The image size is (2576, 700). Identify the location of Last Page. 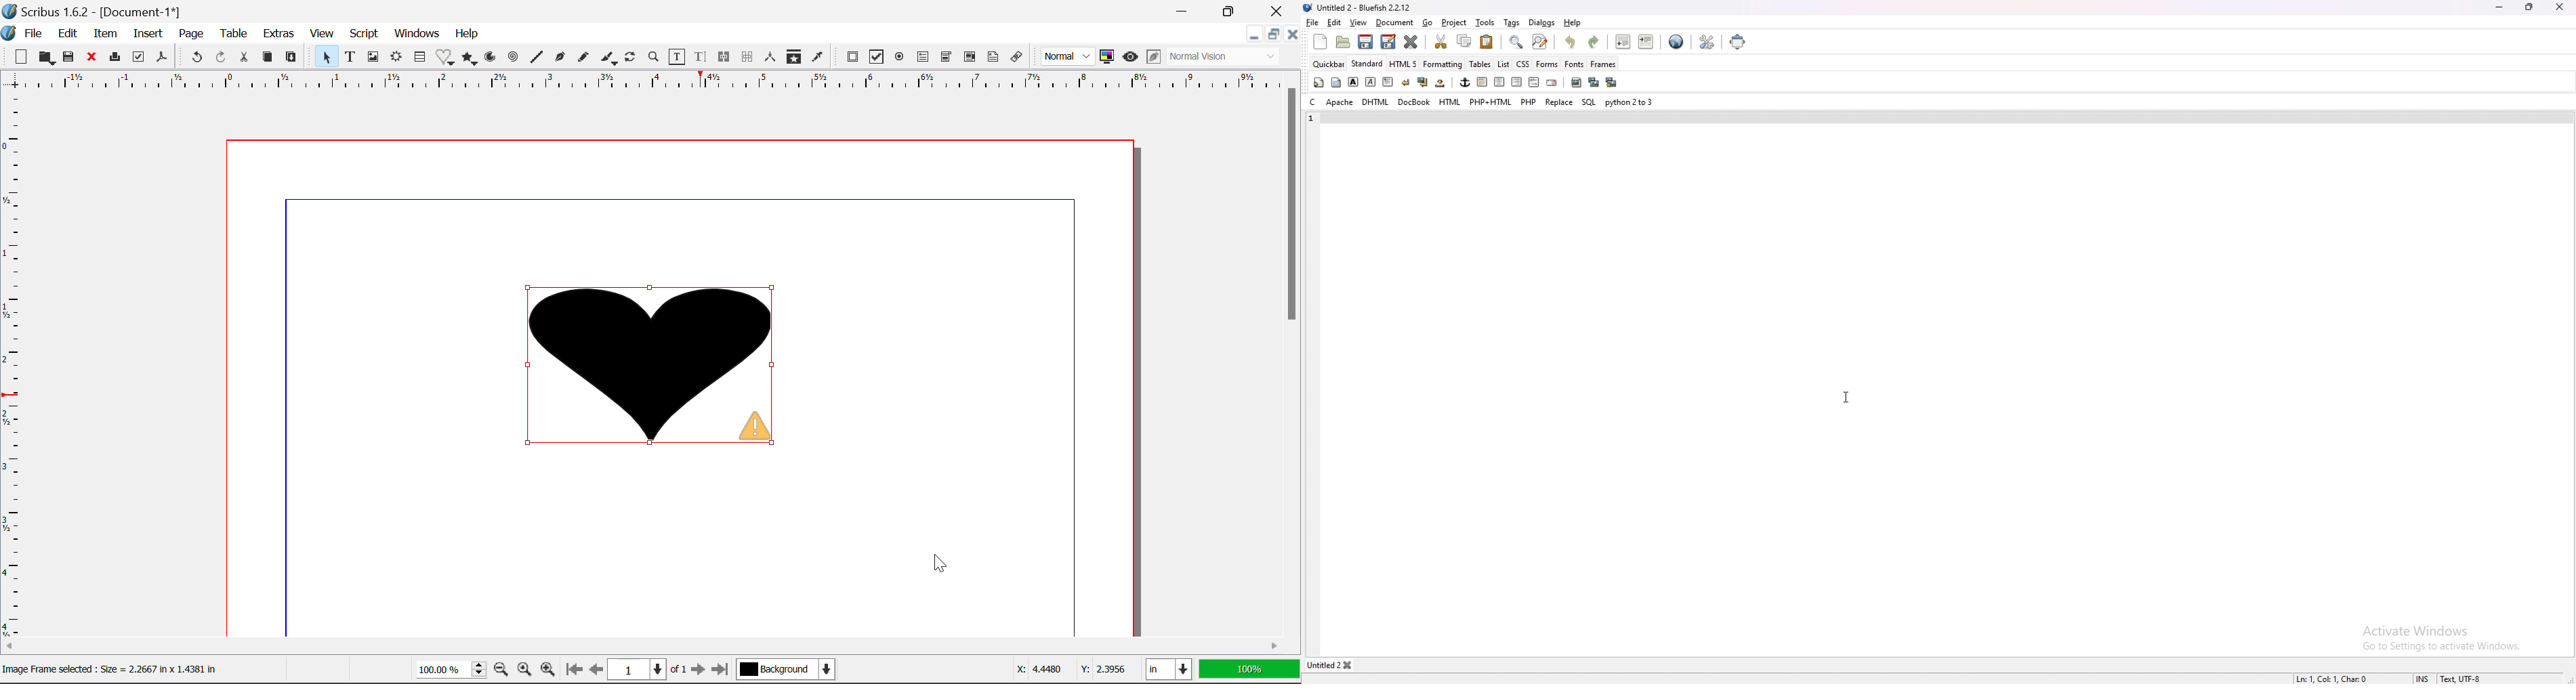
(722, 670).